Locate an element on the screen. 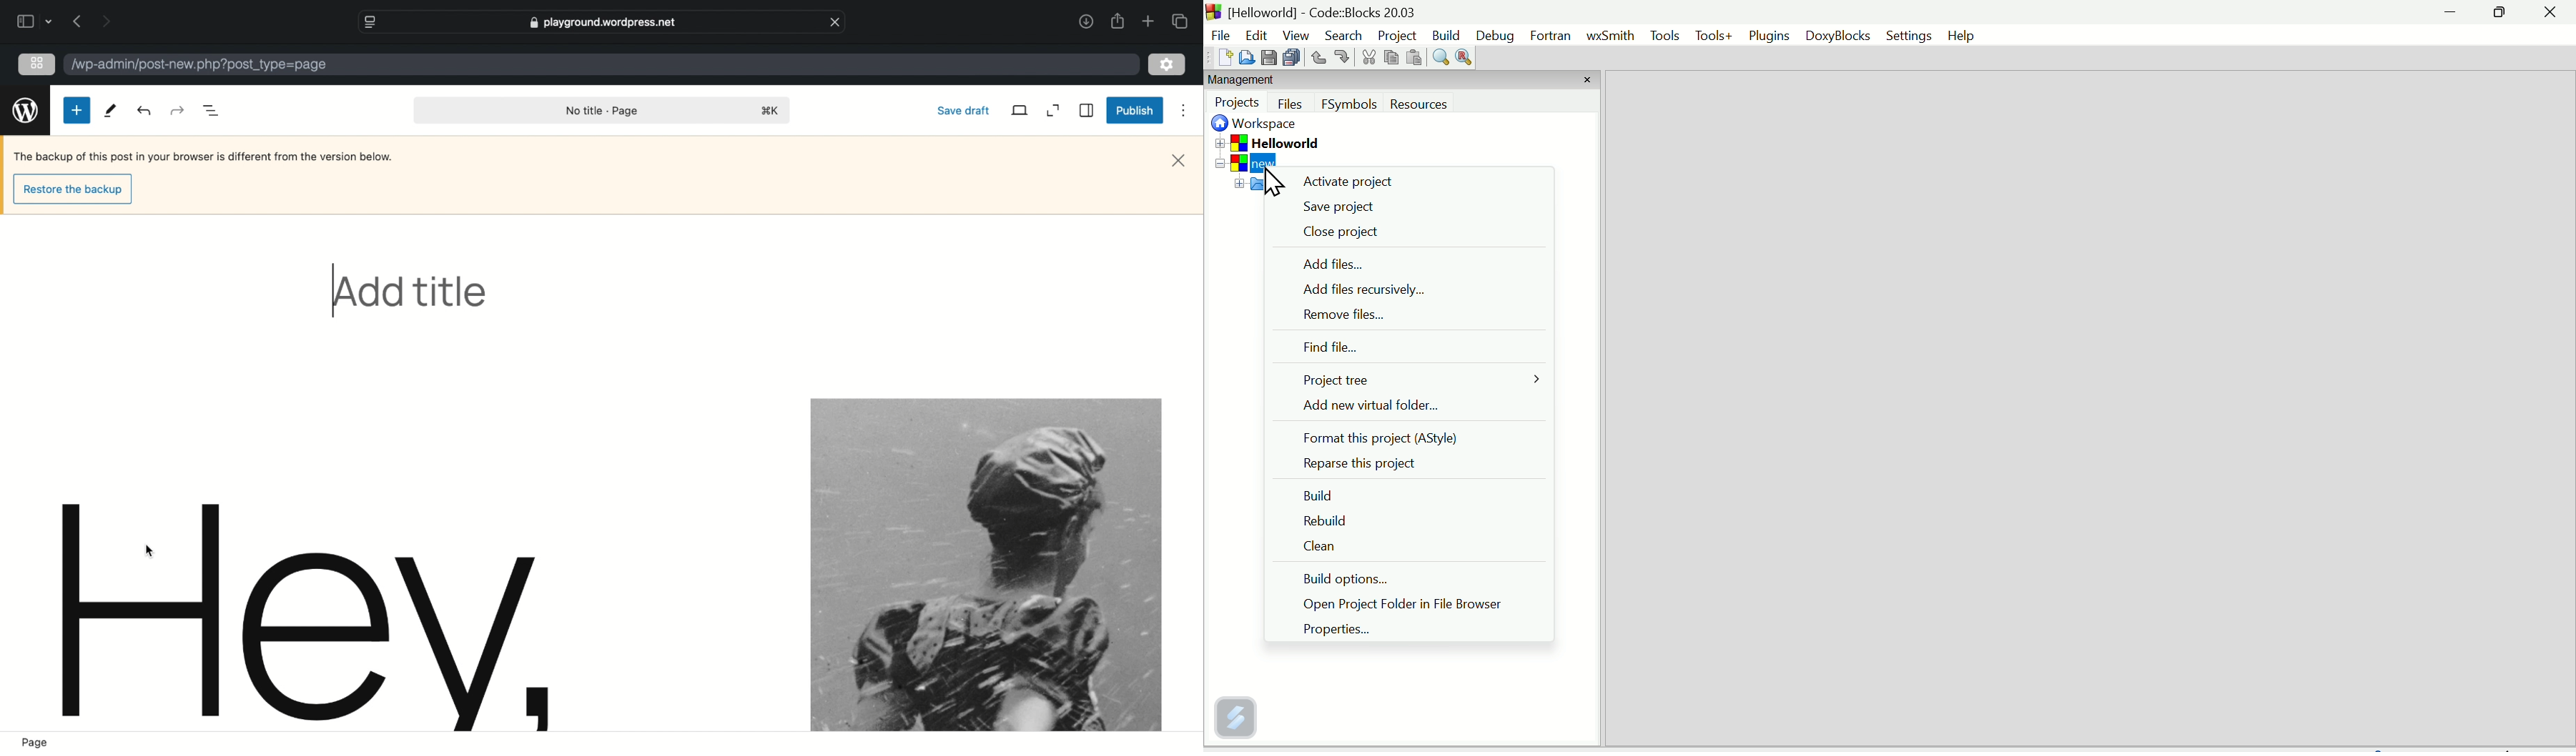 Image resolution: width=2576 pixels, height=756 pixels. Open is located at coordinates (1246, 56).